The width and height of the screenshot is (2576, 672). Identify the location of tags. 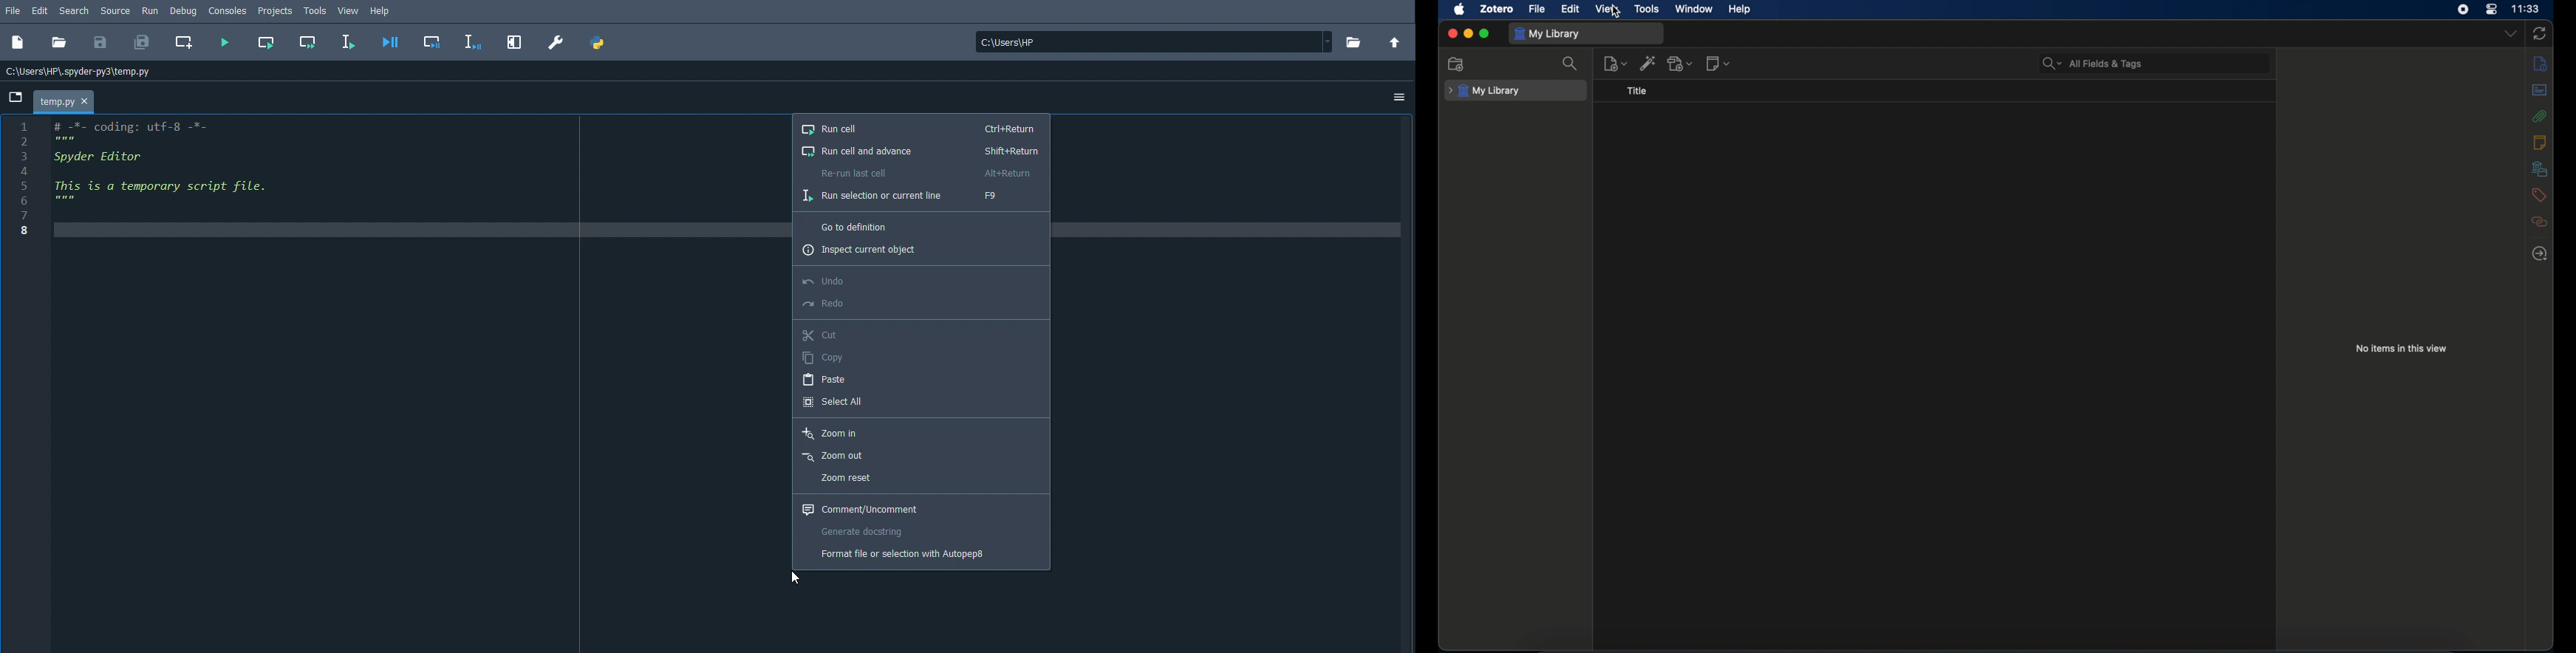
(2540, 195).